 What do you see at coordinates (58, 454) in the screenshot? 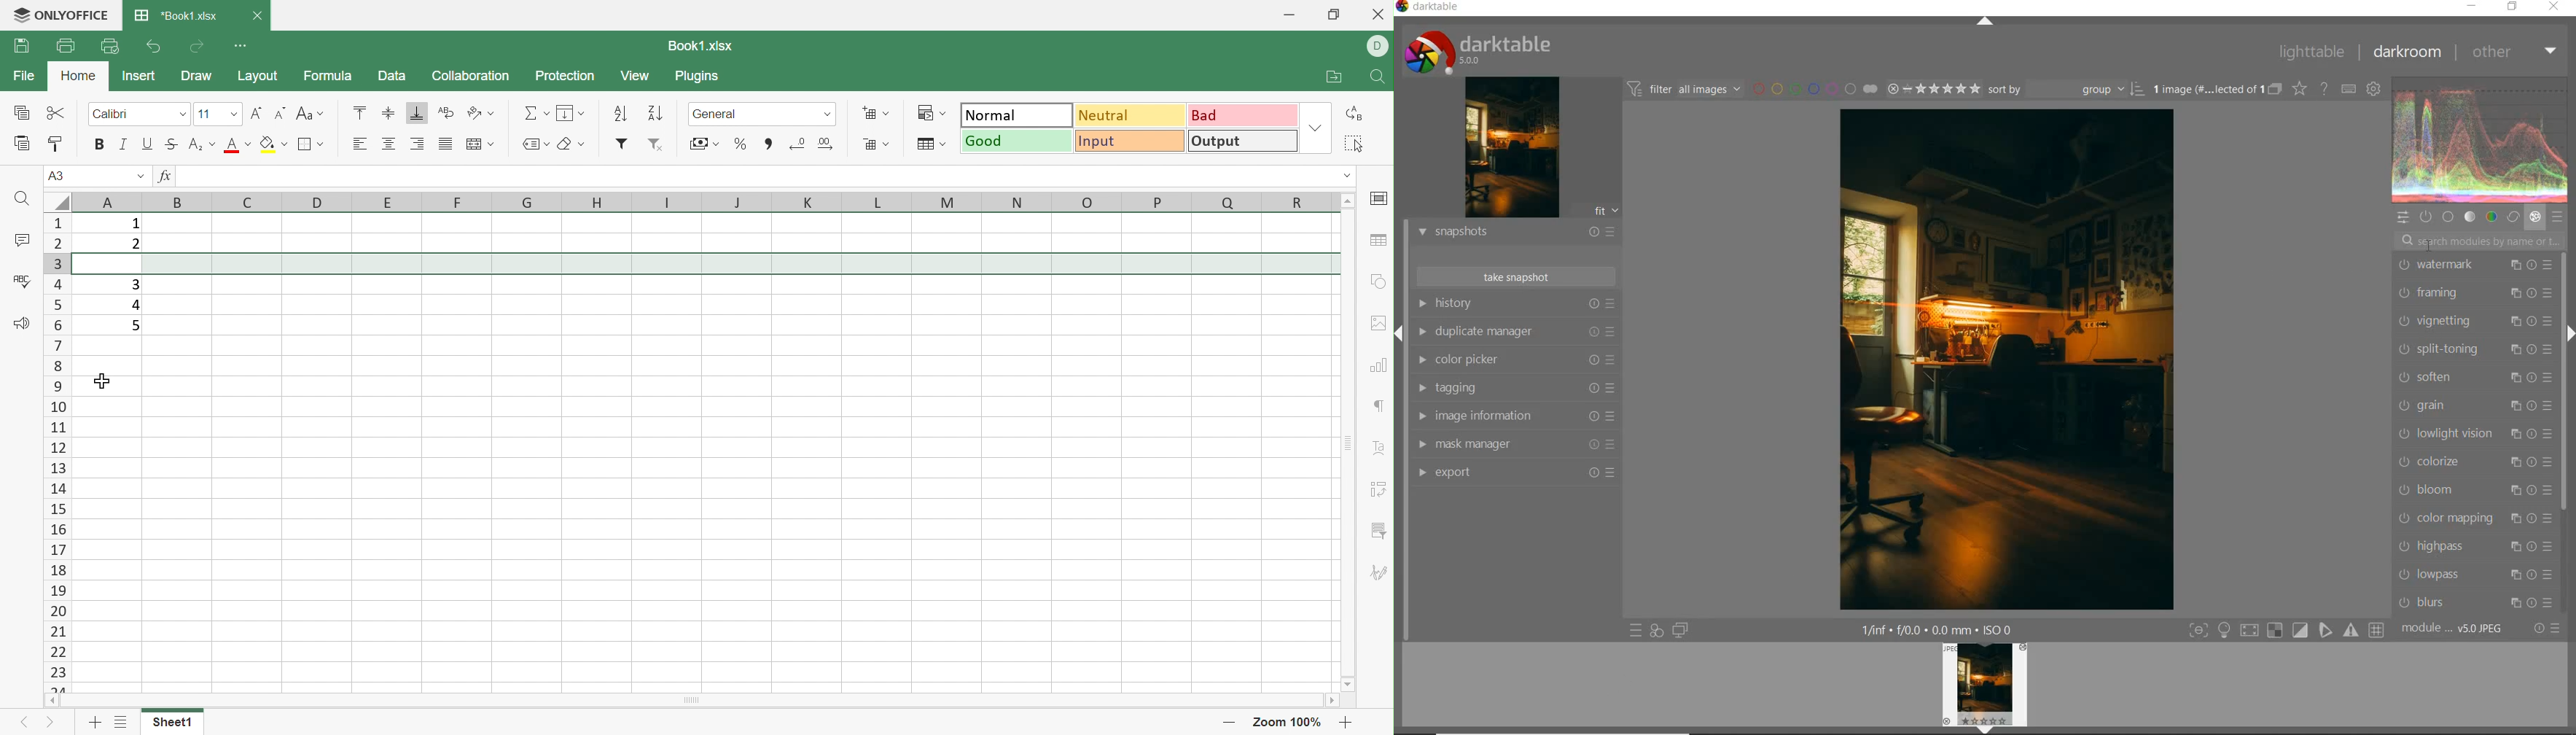
I see `Row numbers` at bounding box center [58, 454].